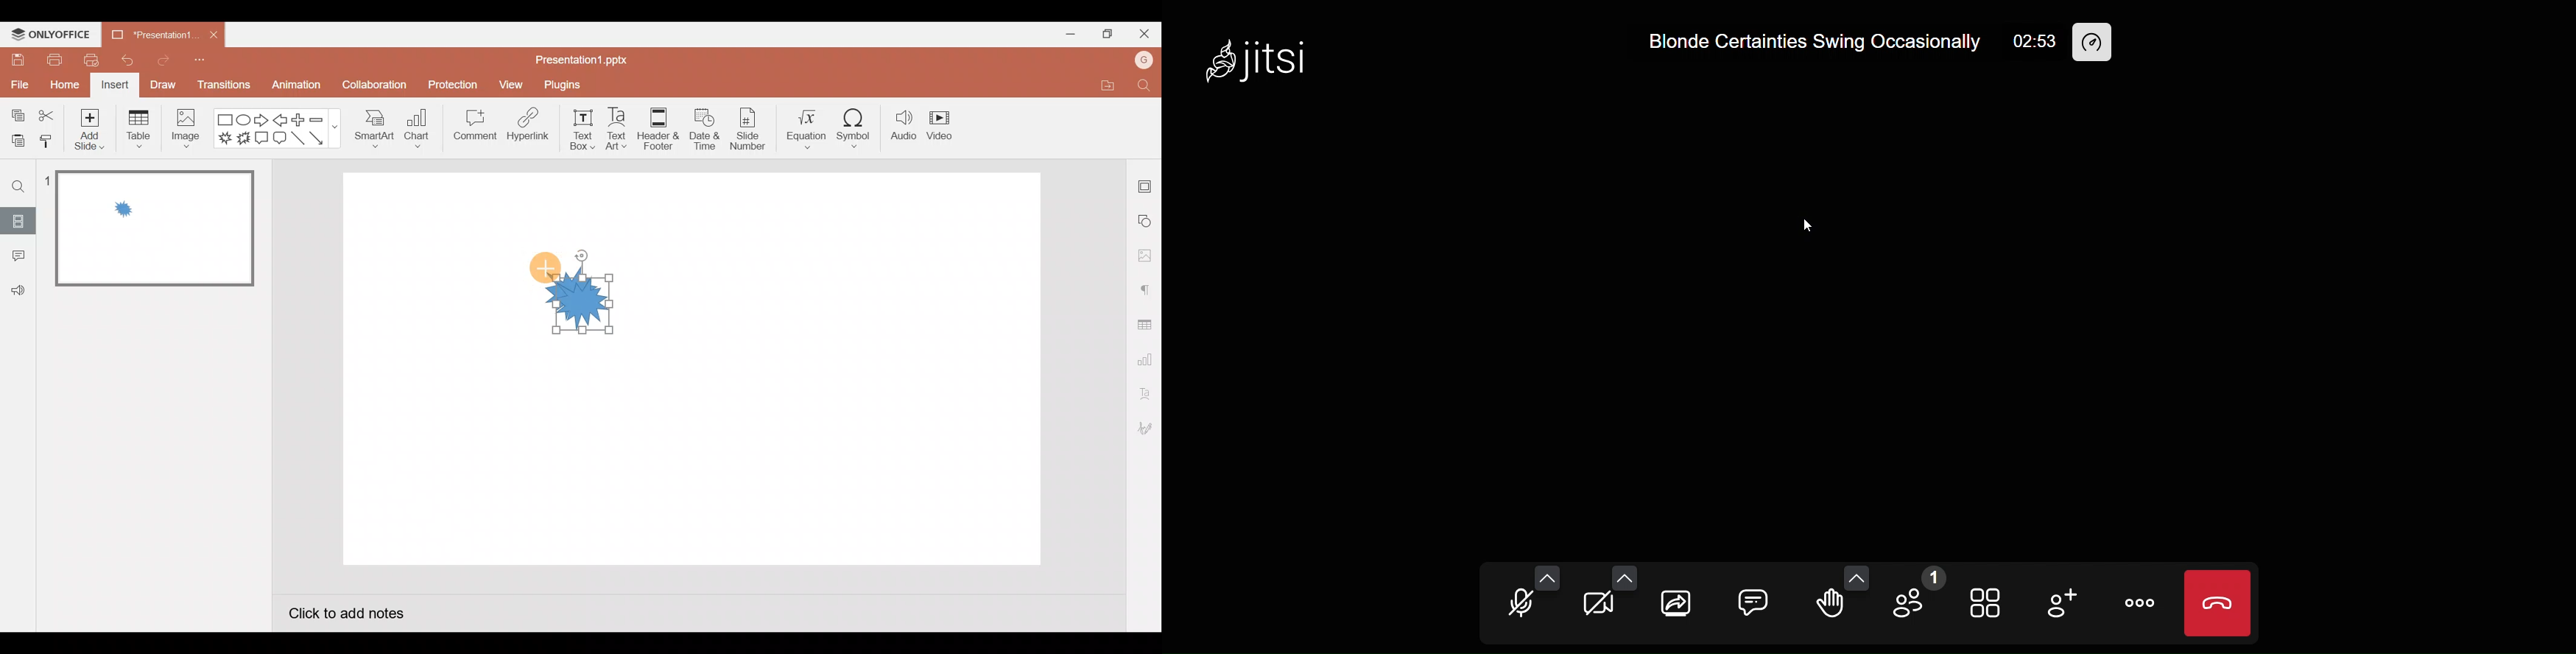  Describe the element at coordinates (1147, 220) in the screenshot. I see `Shape settings` at that location.